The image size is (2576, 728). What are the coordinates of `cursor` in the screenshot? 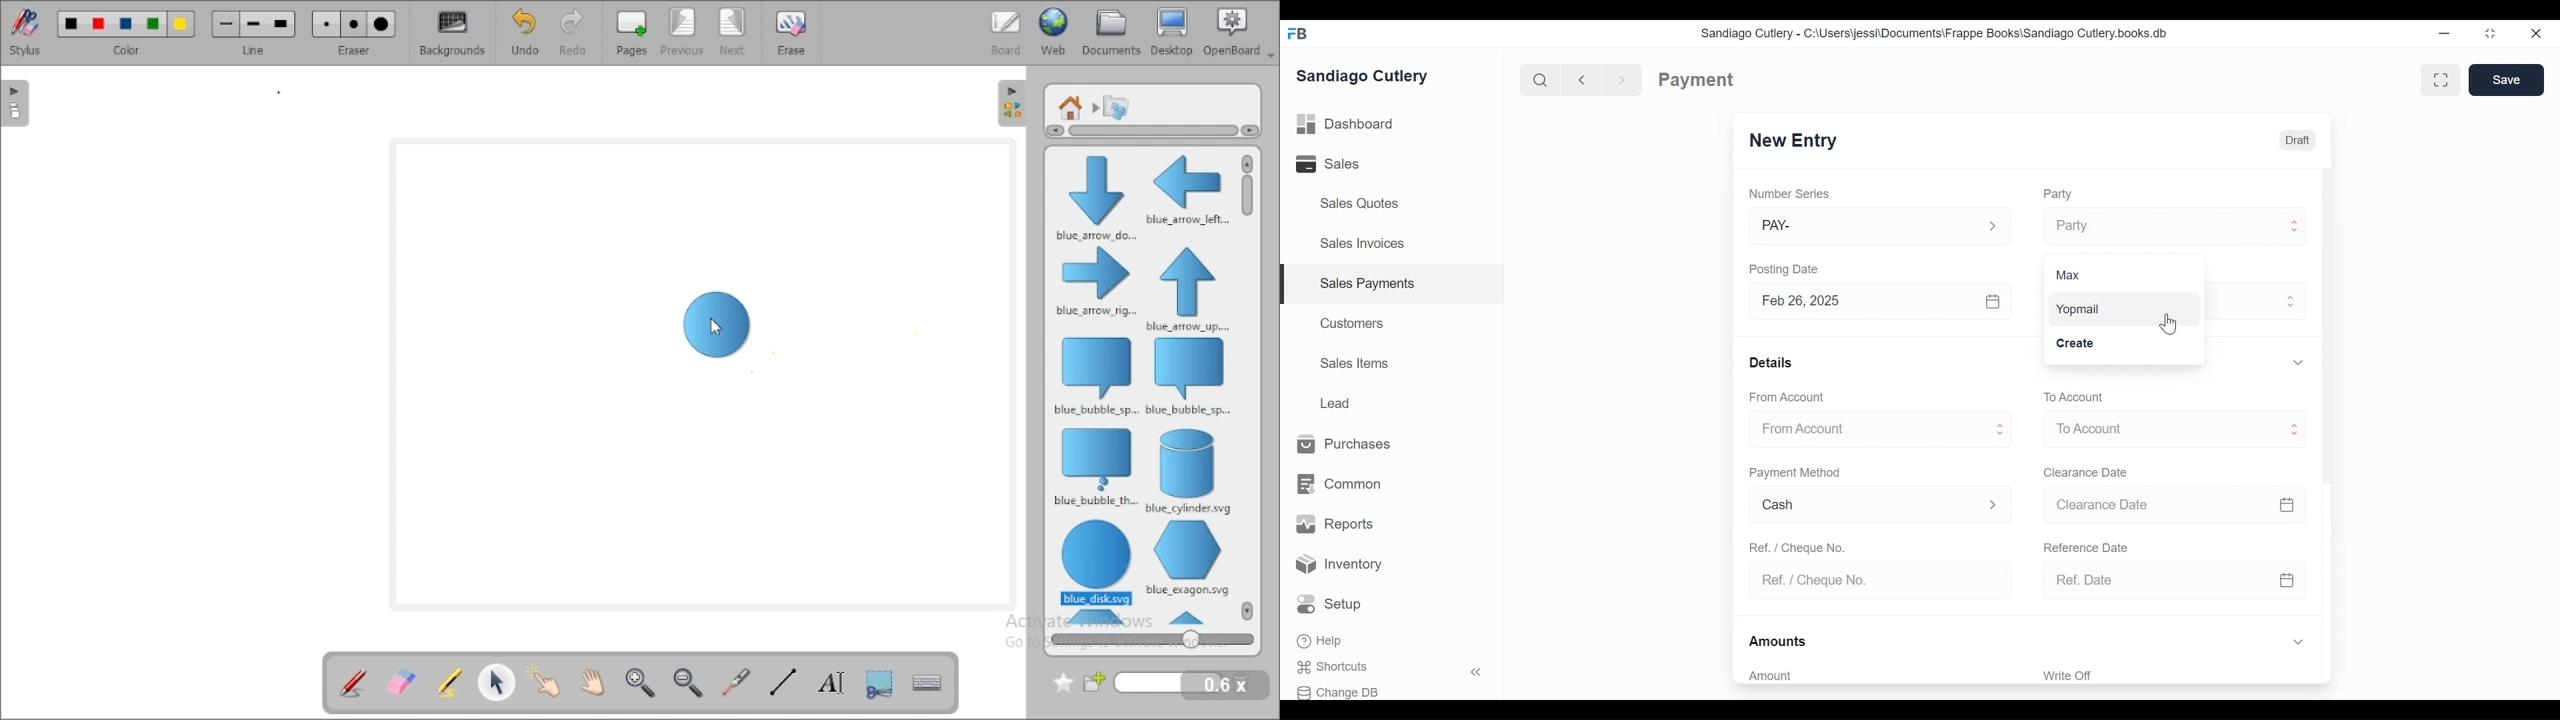 It's located at (2299, 235).